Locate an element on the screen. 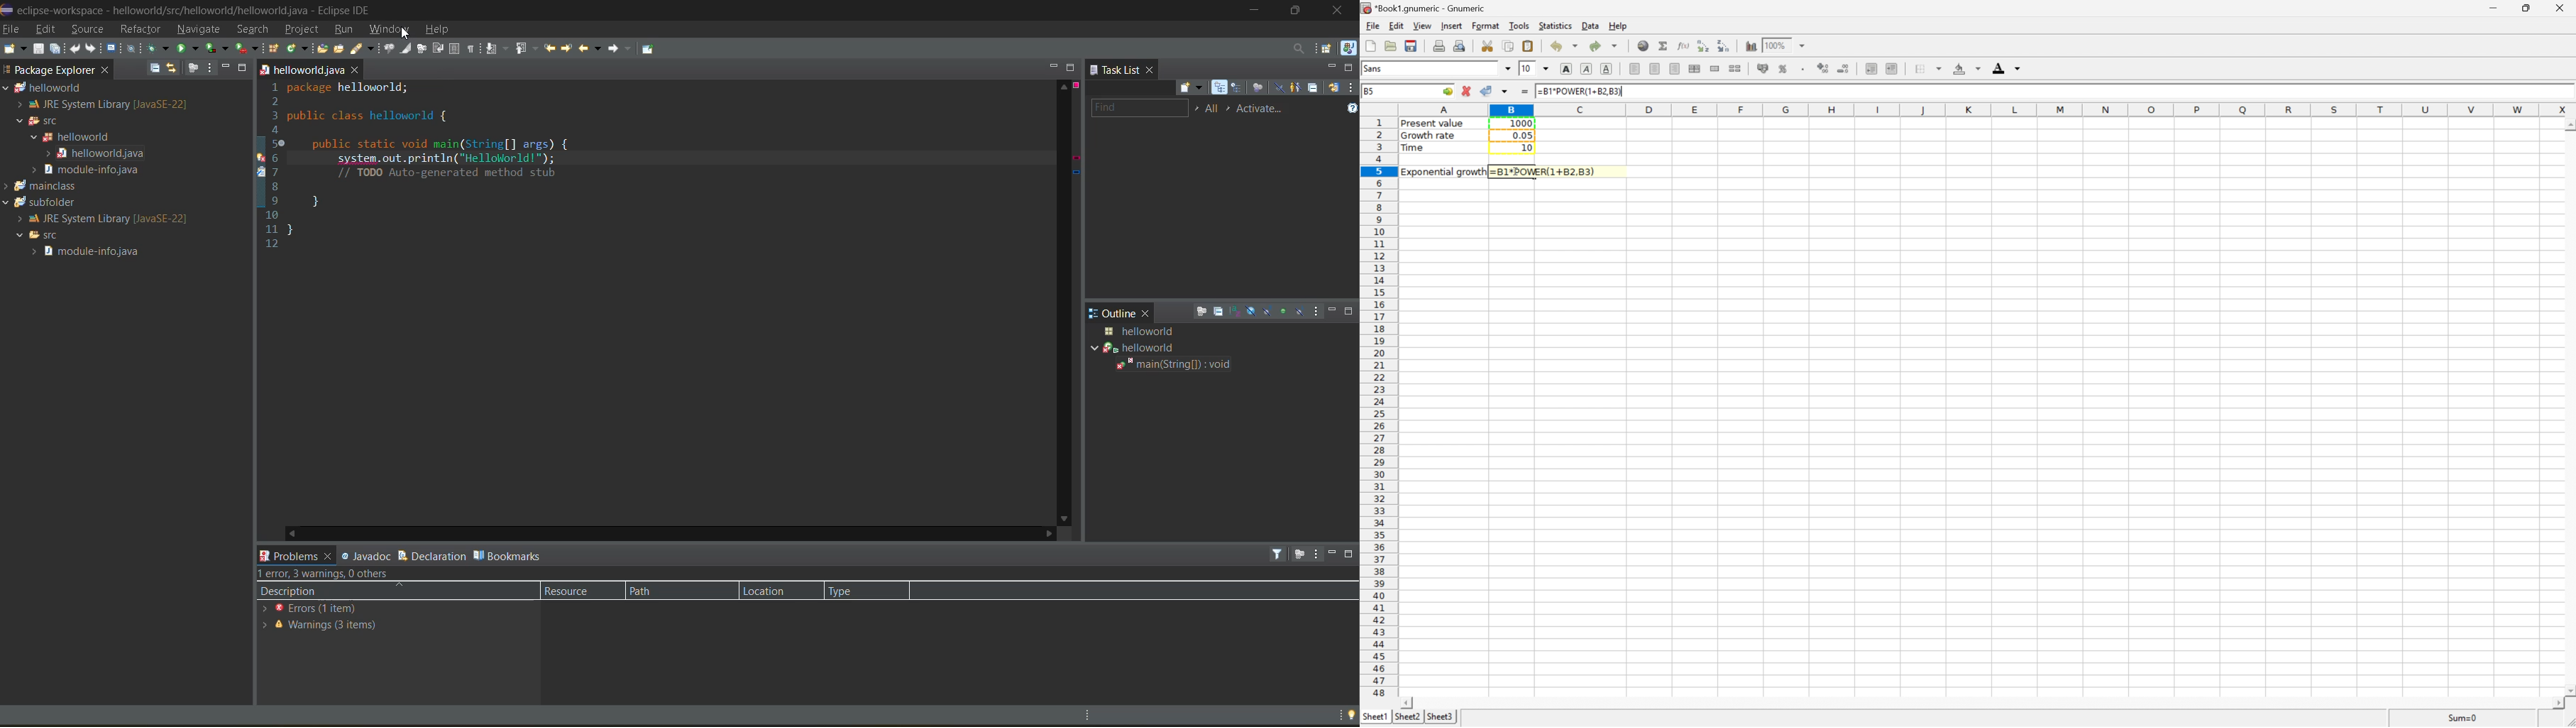 The image size is (2576, 728). link with editor is located at coordinates (175, 69).